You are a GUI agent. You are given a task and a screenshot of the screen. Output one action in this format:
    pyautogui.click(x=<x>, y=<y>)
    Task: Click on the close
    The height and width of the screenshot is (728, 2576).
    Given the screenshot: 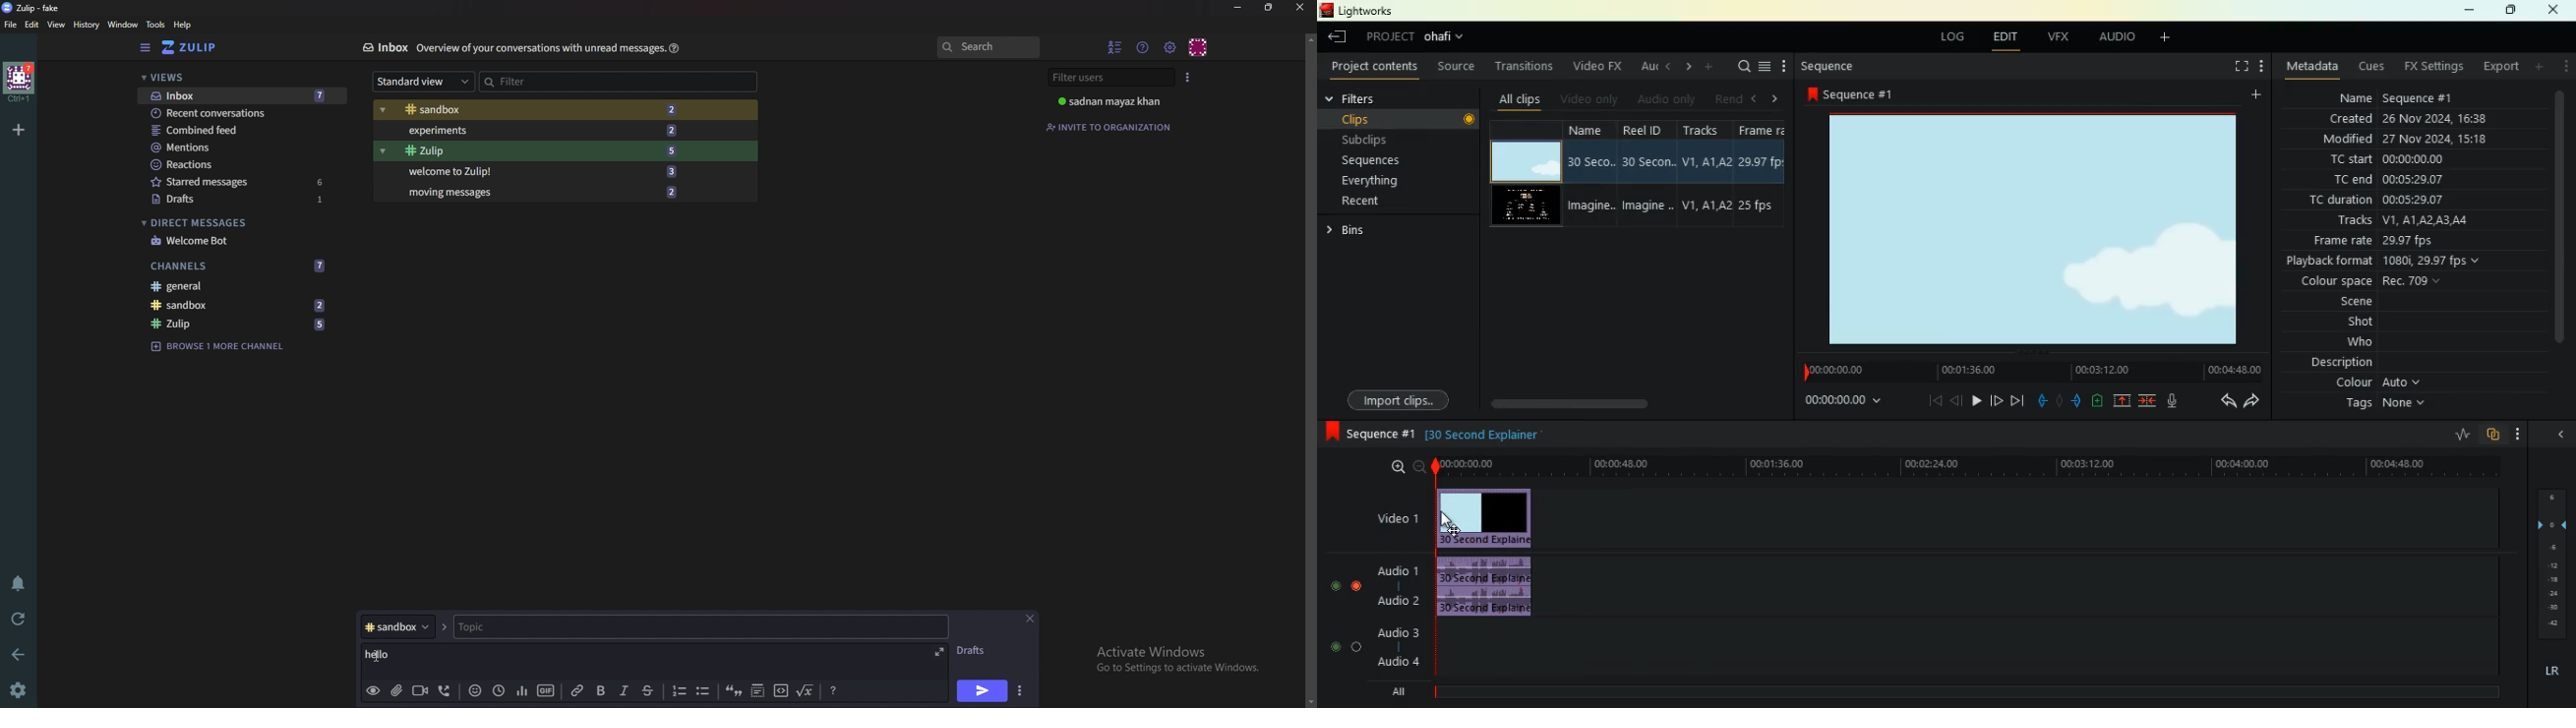 What is the action you would take?
    pyautogui.click(x=1300, y=8)
    